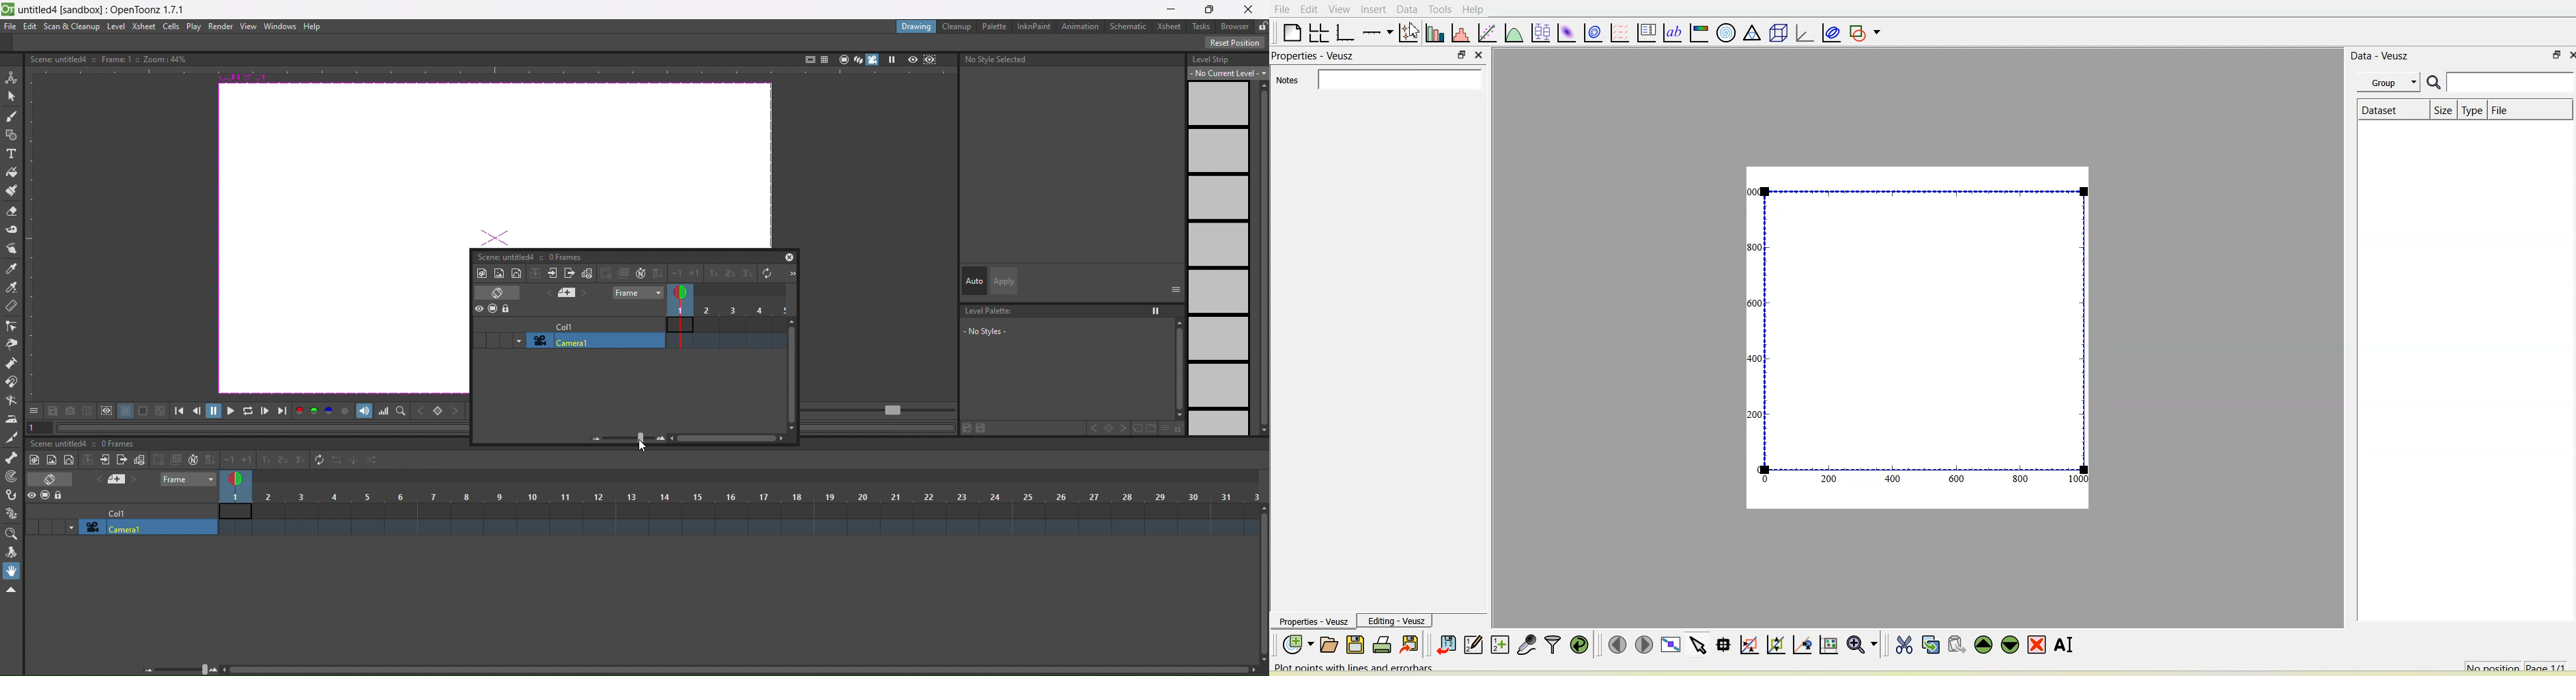 This screenshot has width=2576, height=700. I want to click on View plot full screen, so click(1671, 645).